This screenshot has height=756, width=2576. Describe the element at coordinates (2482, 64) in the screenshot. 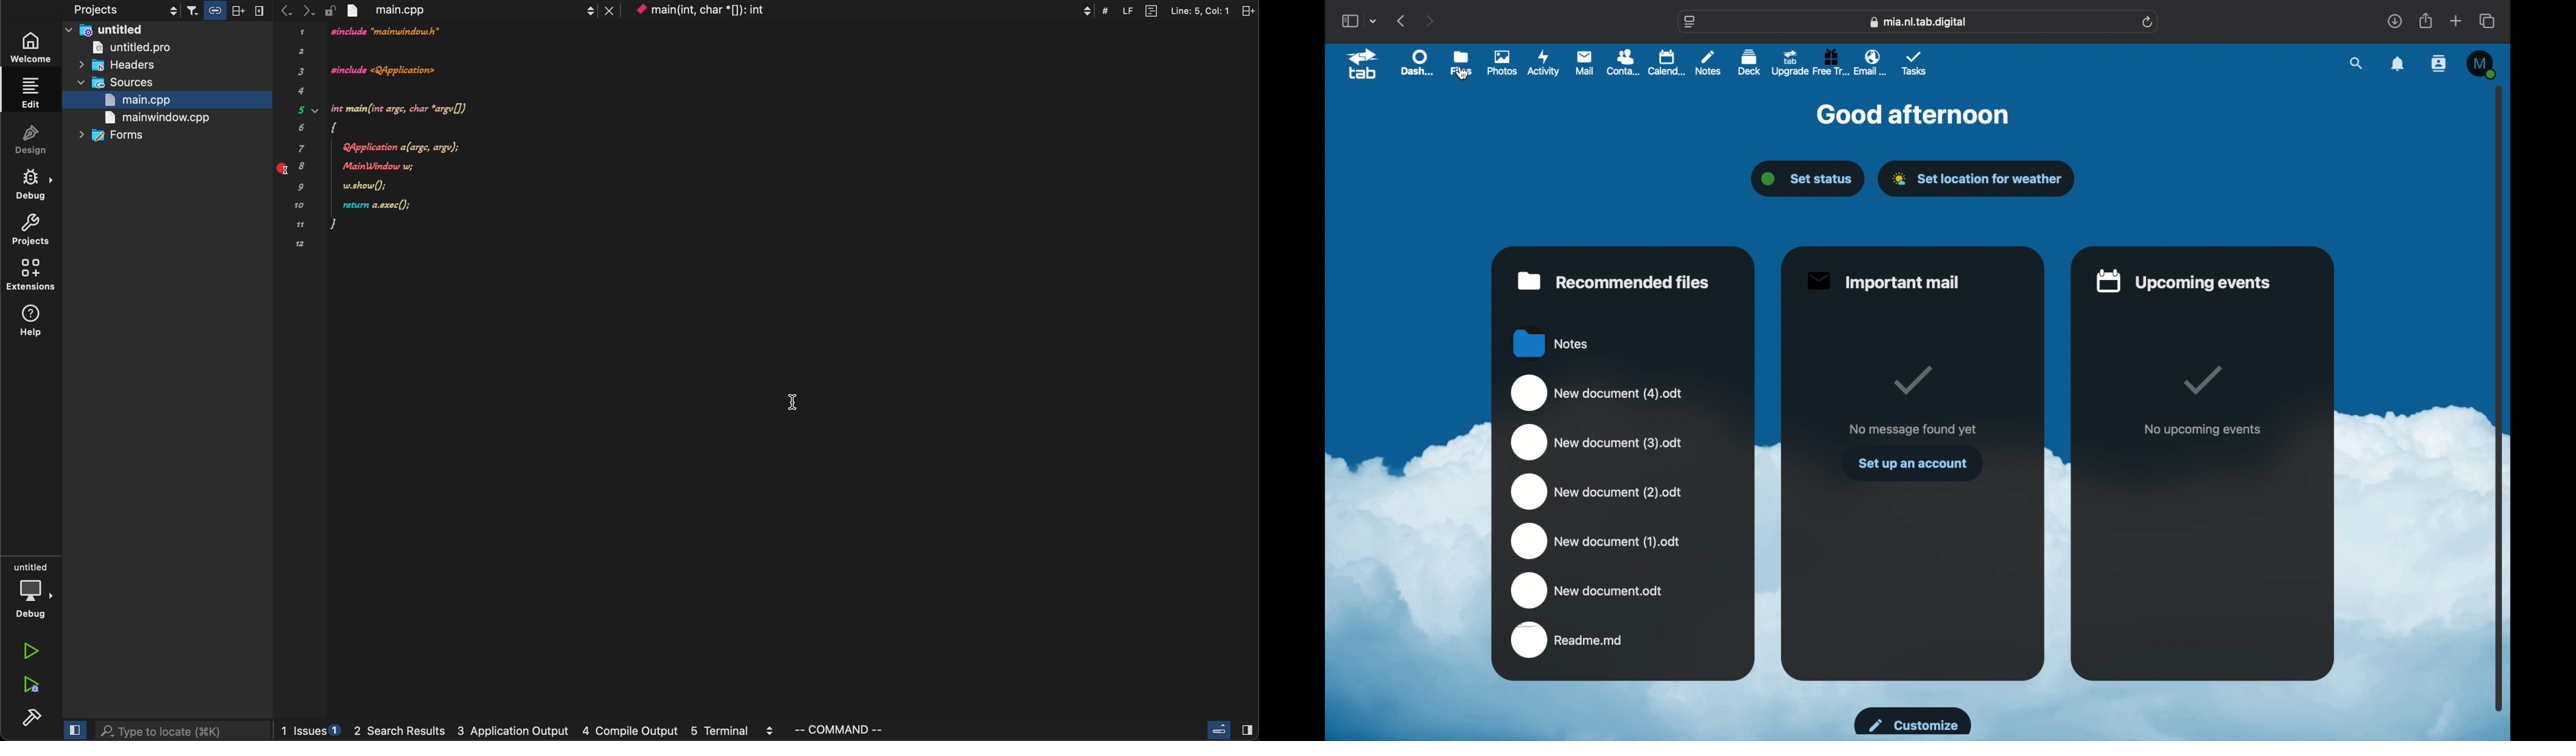

I see `M` at that location.